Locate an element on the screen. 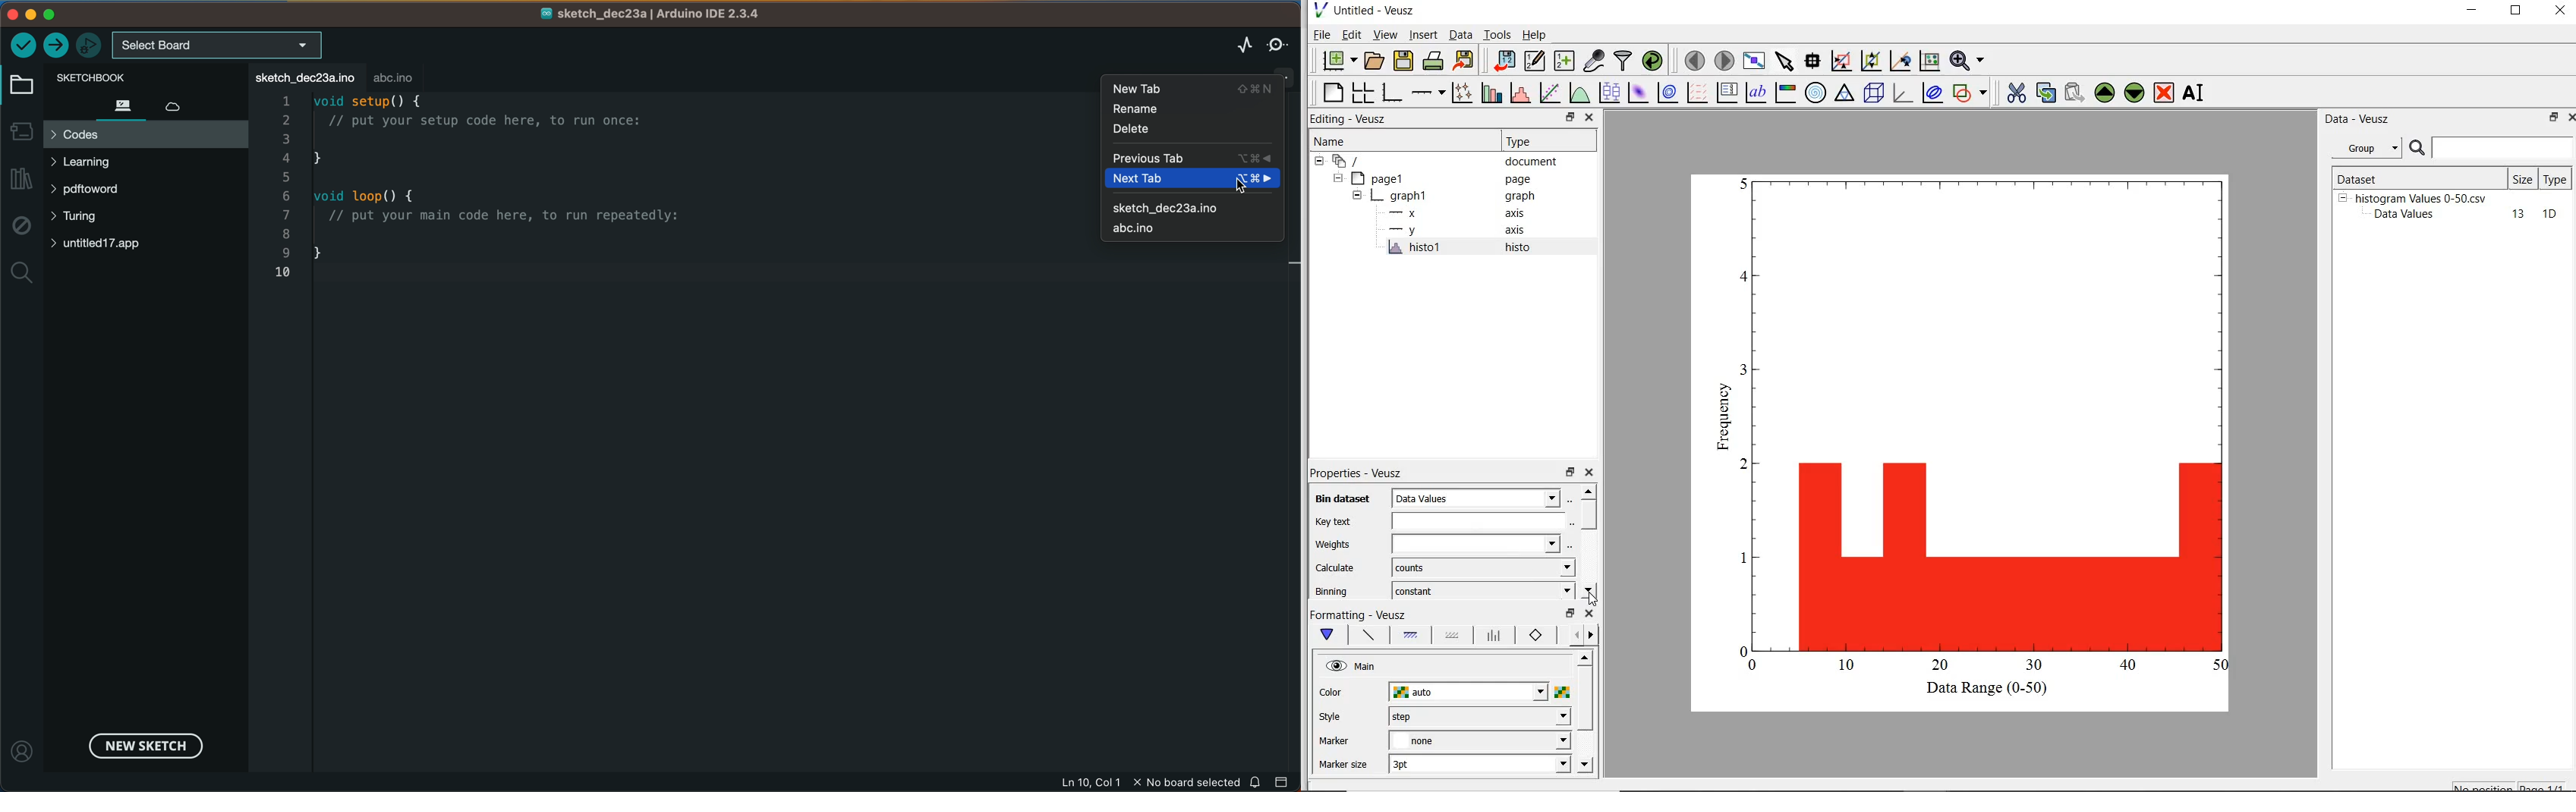 The height and width of the screenshot is (812, 2576). histo is located at coordinates (1519, 248).